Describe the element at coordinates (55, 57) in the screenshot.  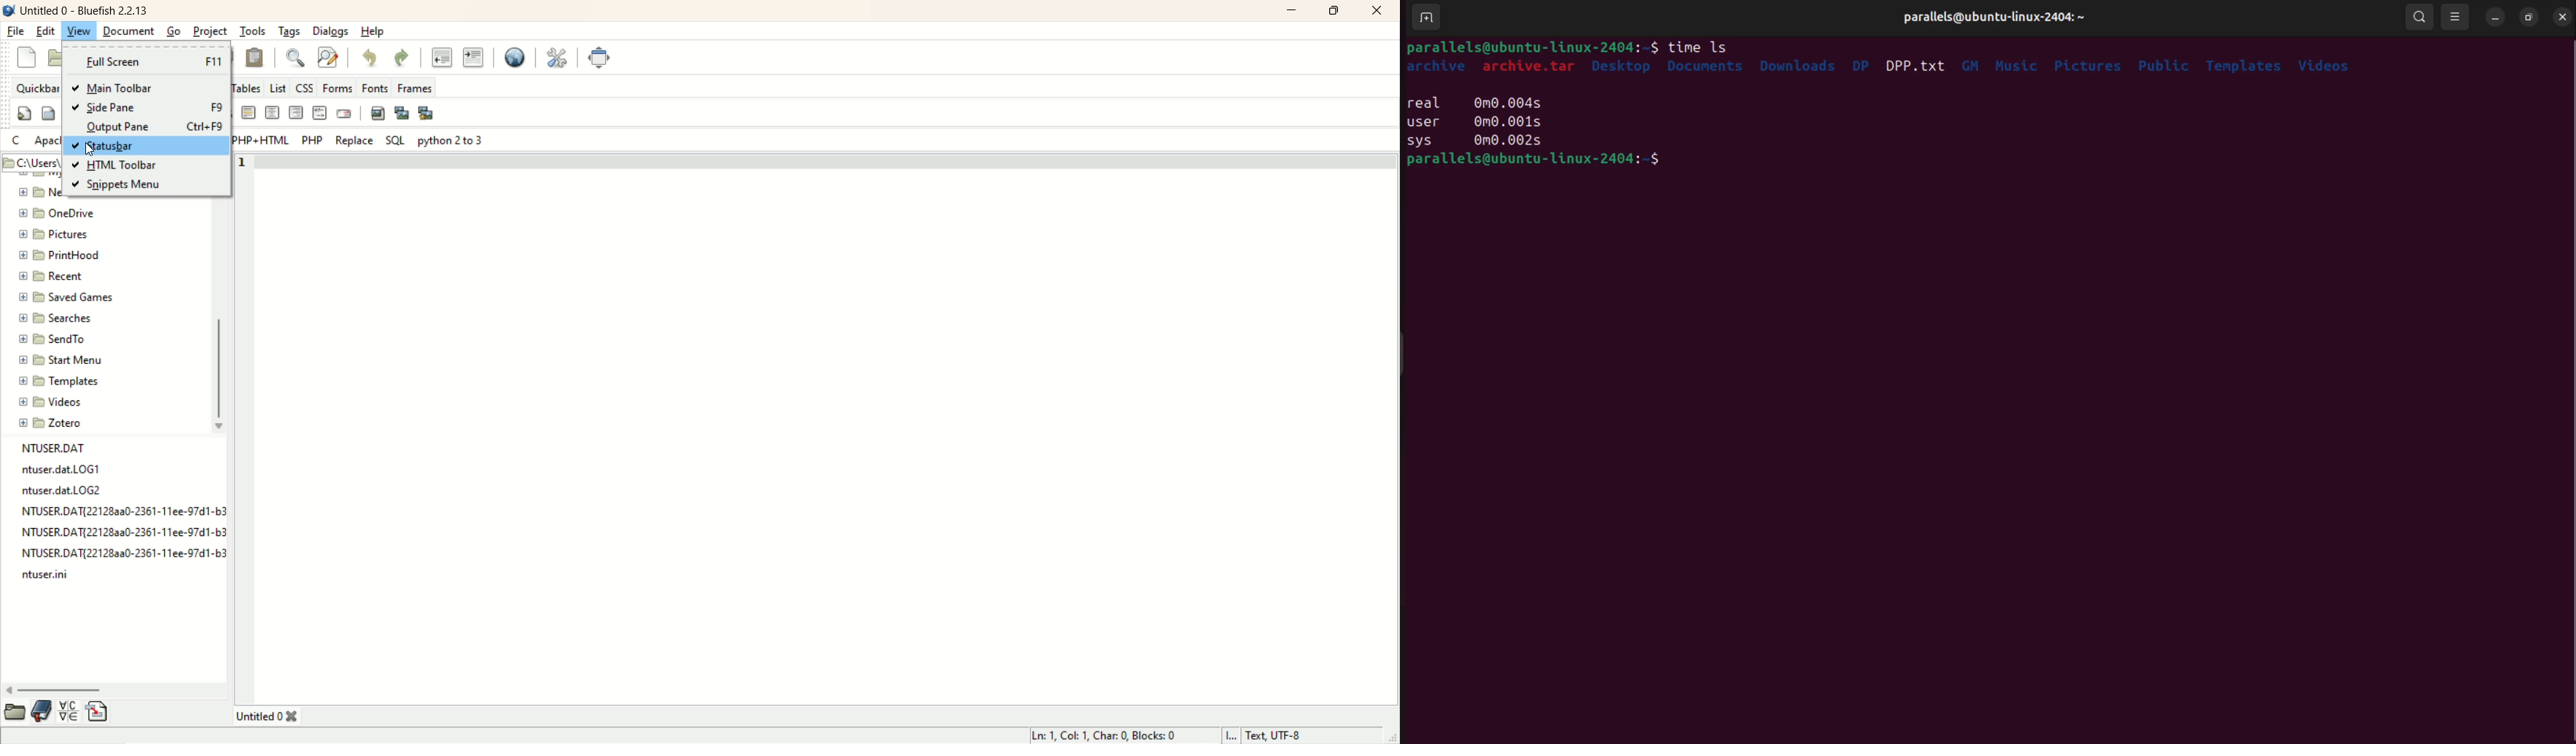
I see `open file` at that location.